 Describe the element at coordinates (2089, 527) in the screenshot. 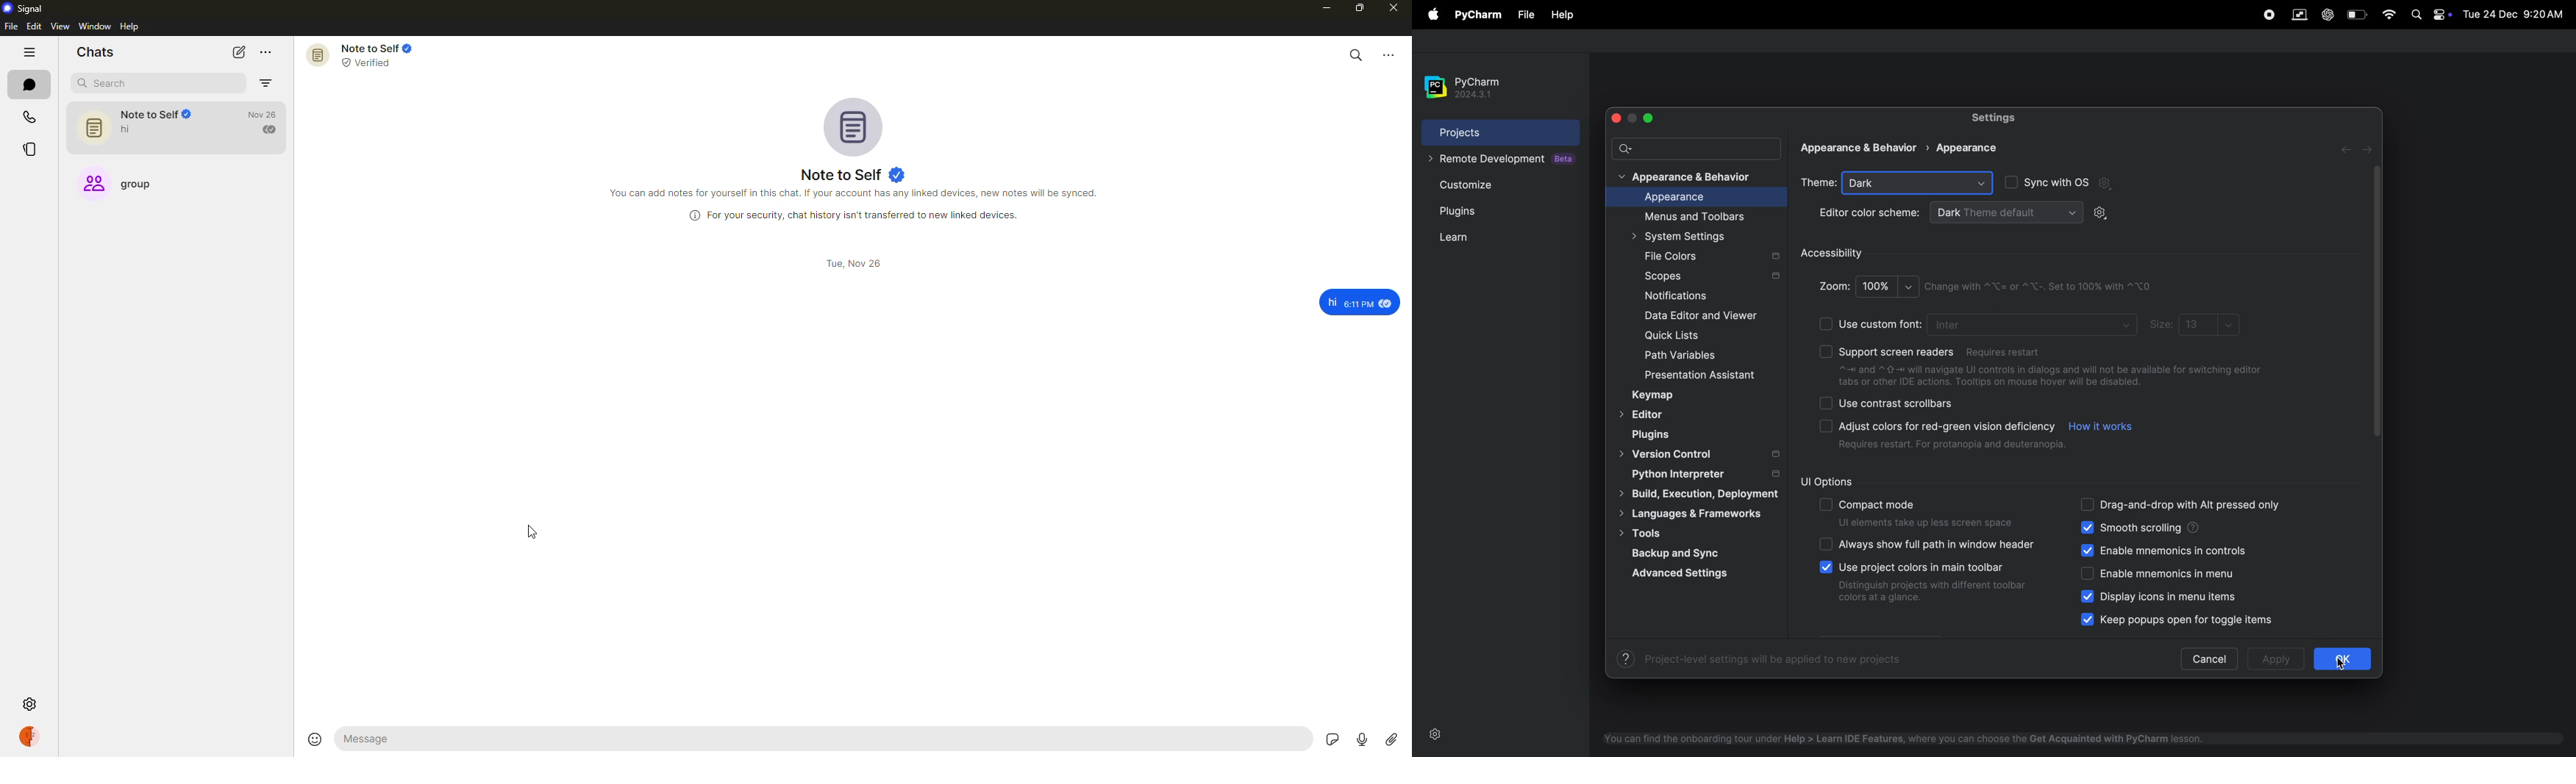

I see `checkbox` at that location.